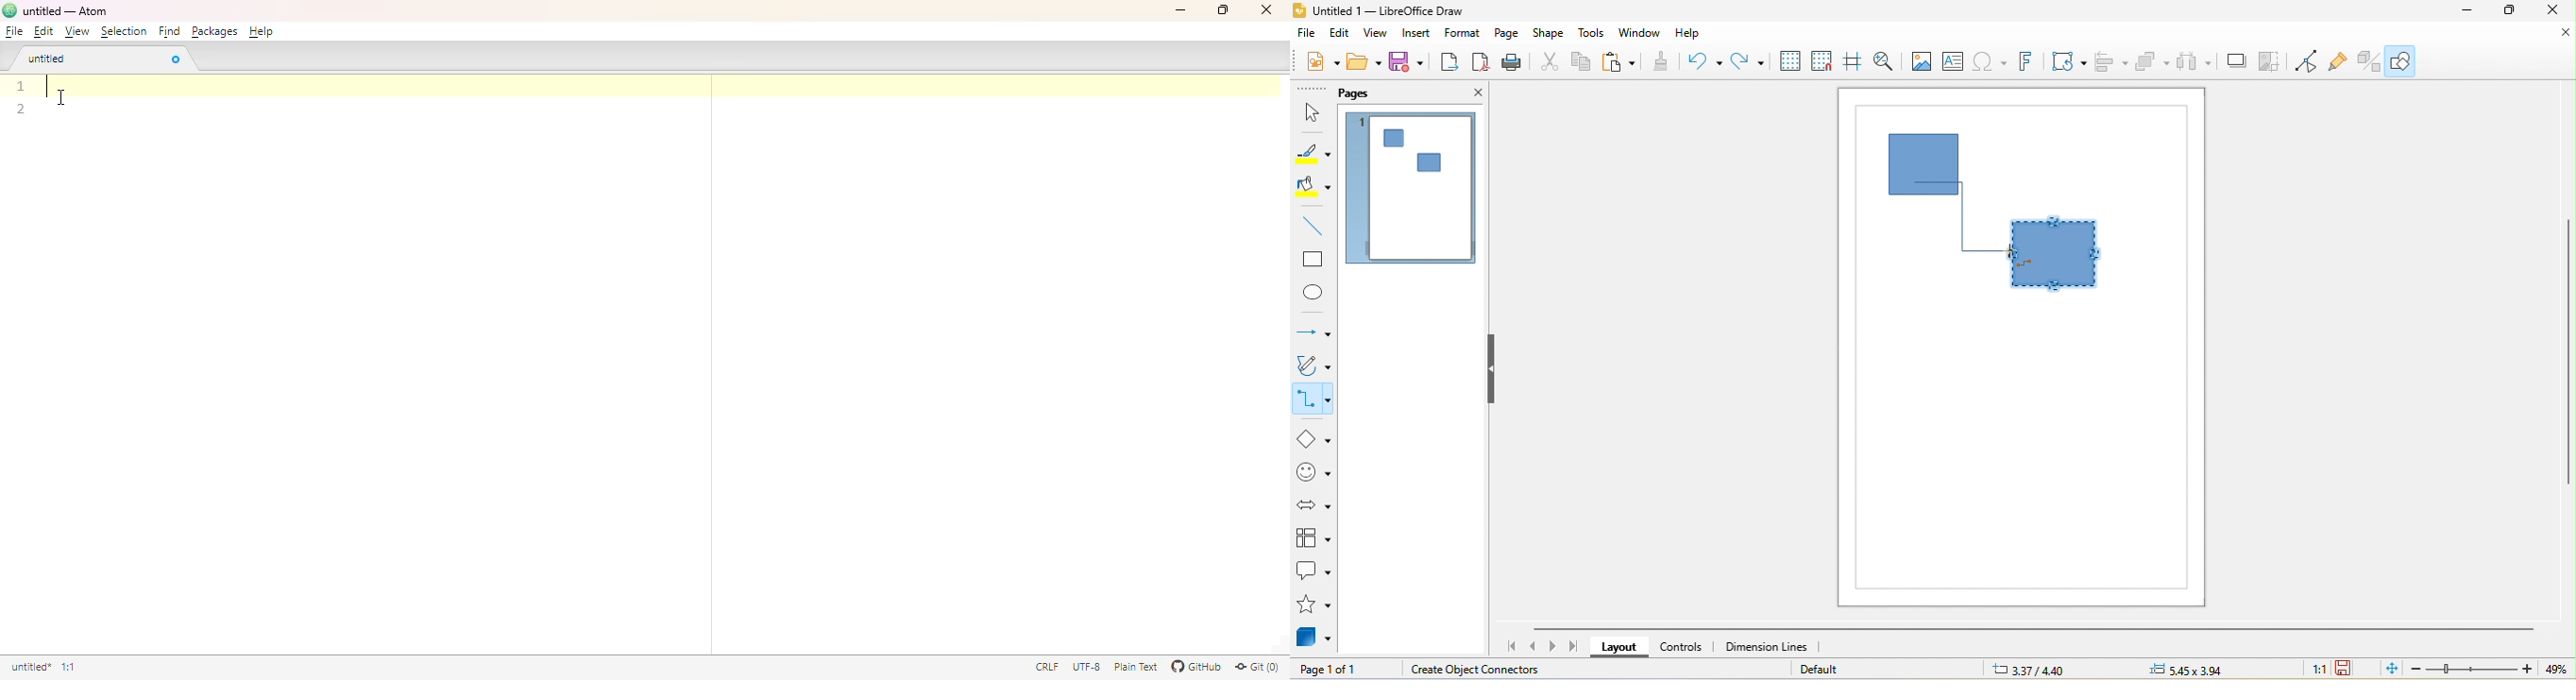 The width and height of the screenshot is (2576, 700). Describe the element at coordinates (1313, 186) in the screenshot. I see `fill color` at that location.